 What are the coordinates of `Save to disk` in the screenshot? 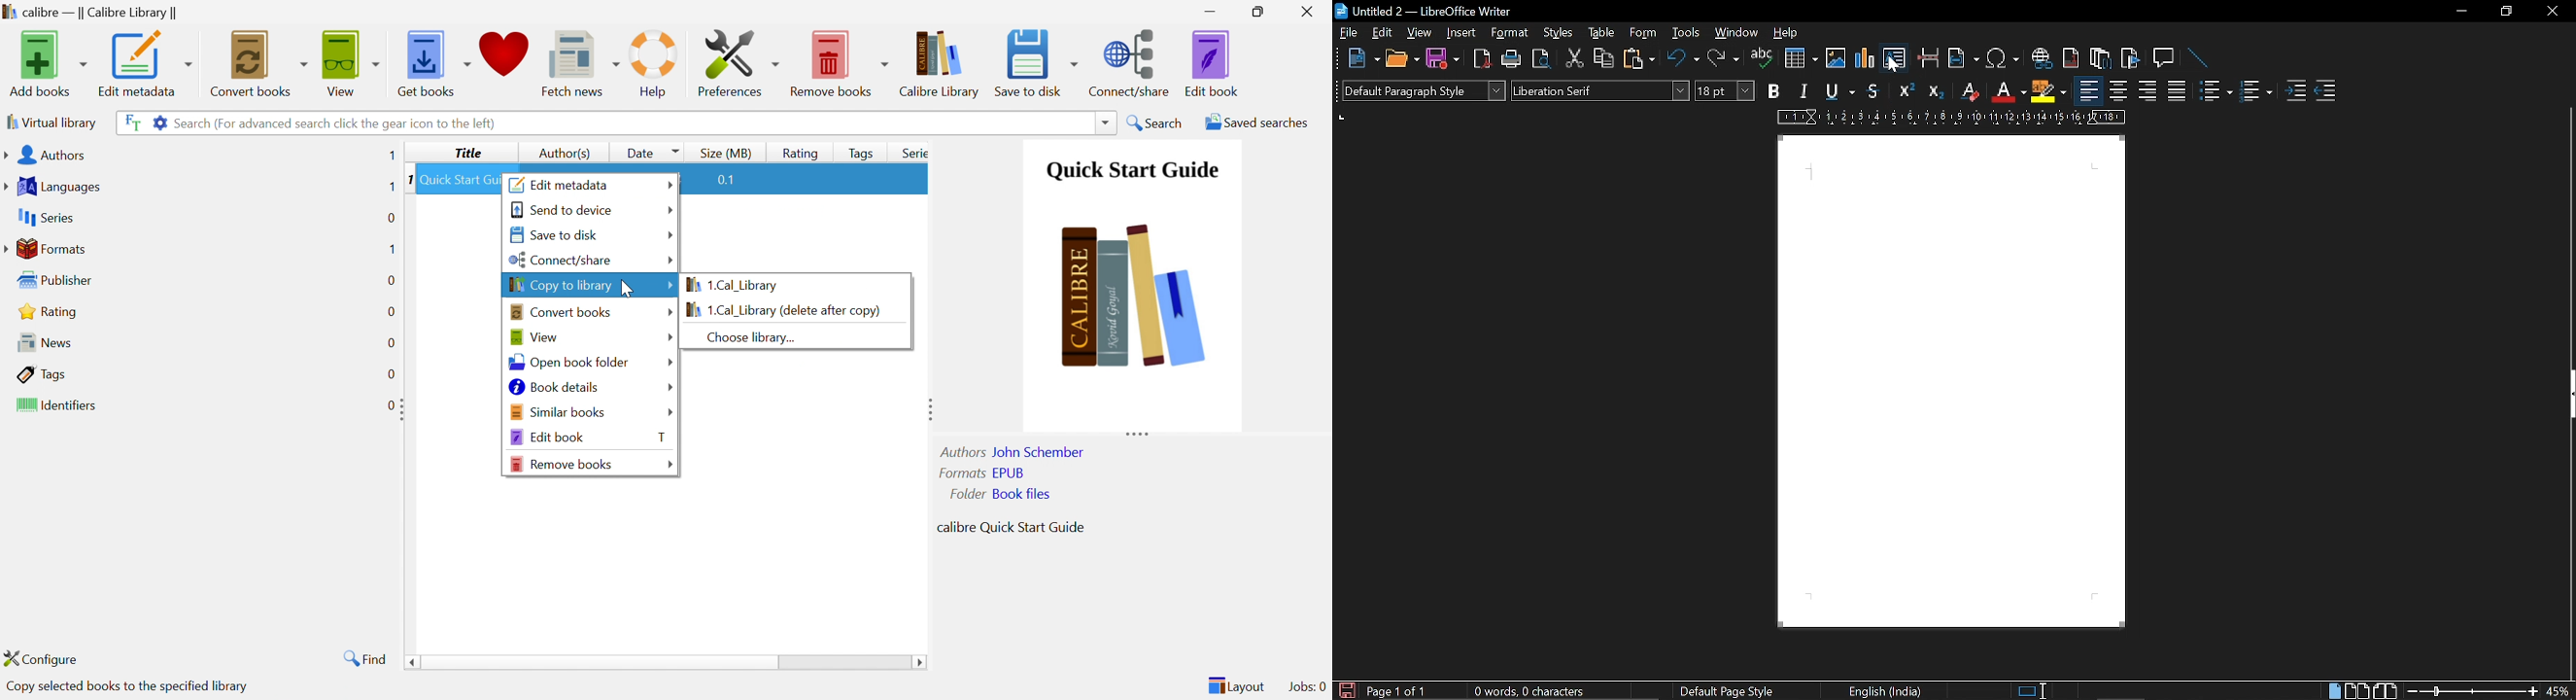 It's located at (557, 235).